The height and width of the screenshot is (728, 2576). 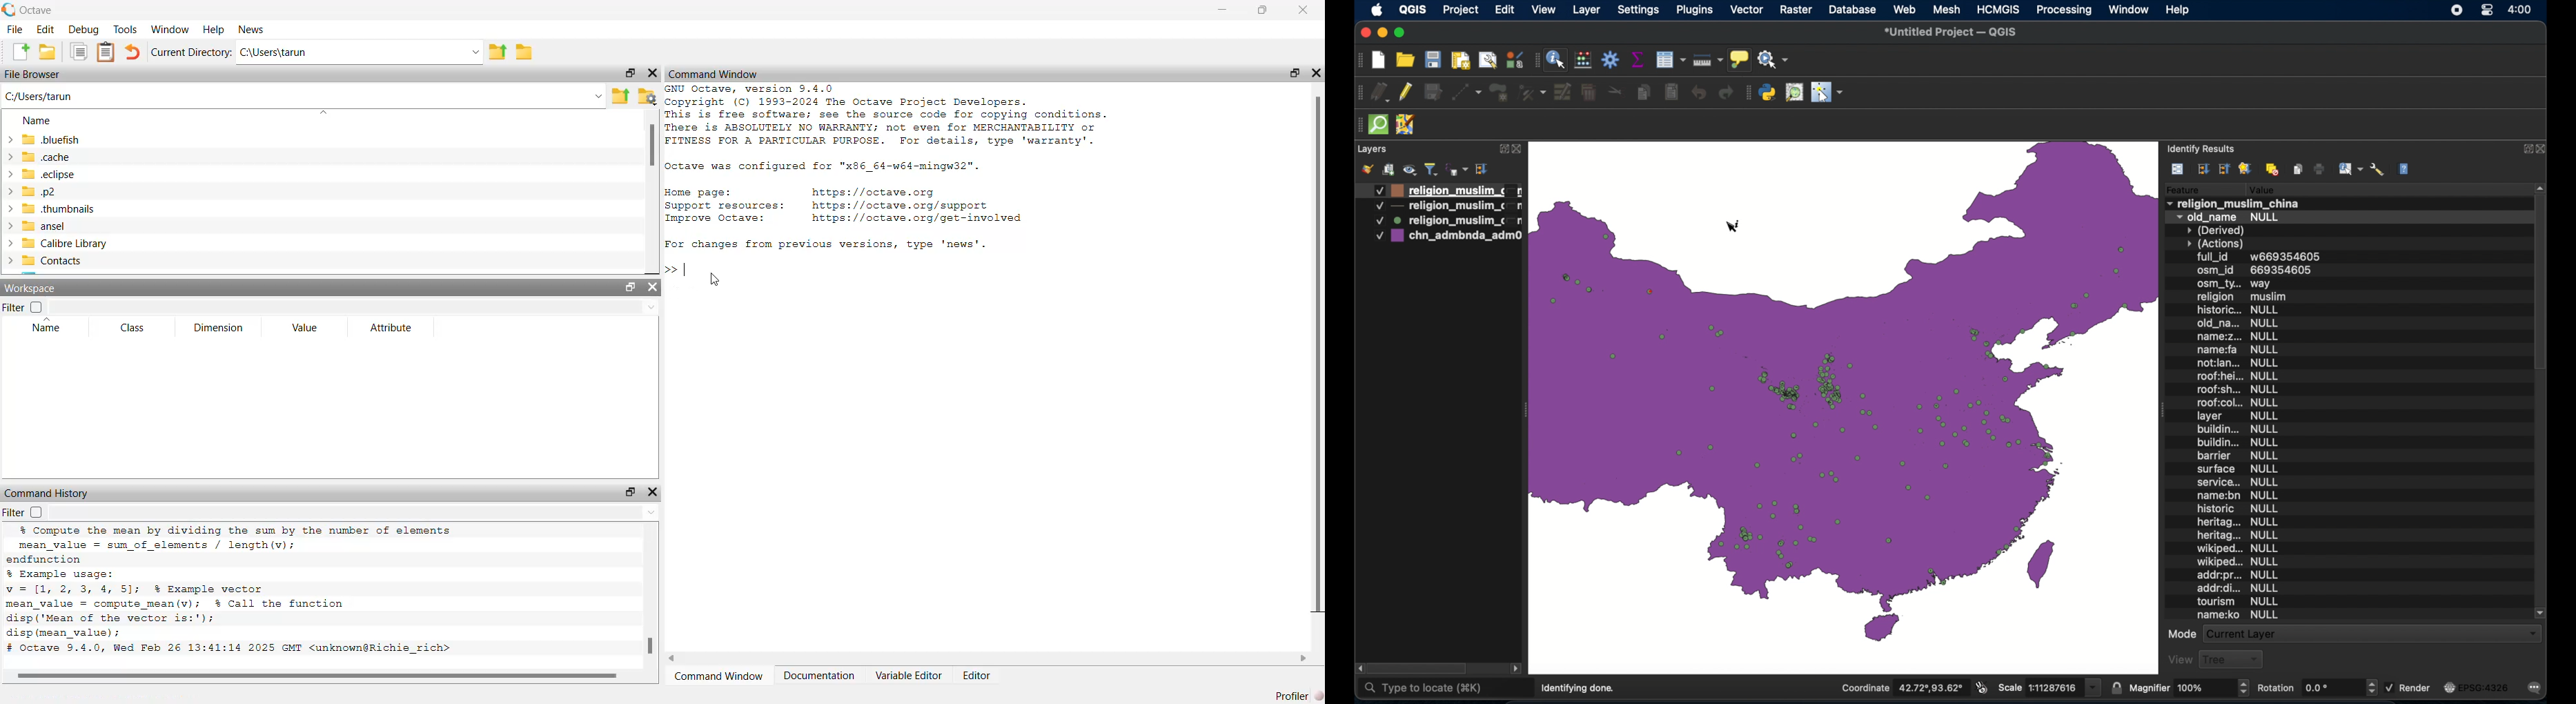 What do you see at coordinates (2374, 634) in the screenshot?
I see `current layer` at bounding box center [2374, 634].